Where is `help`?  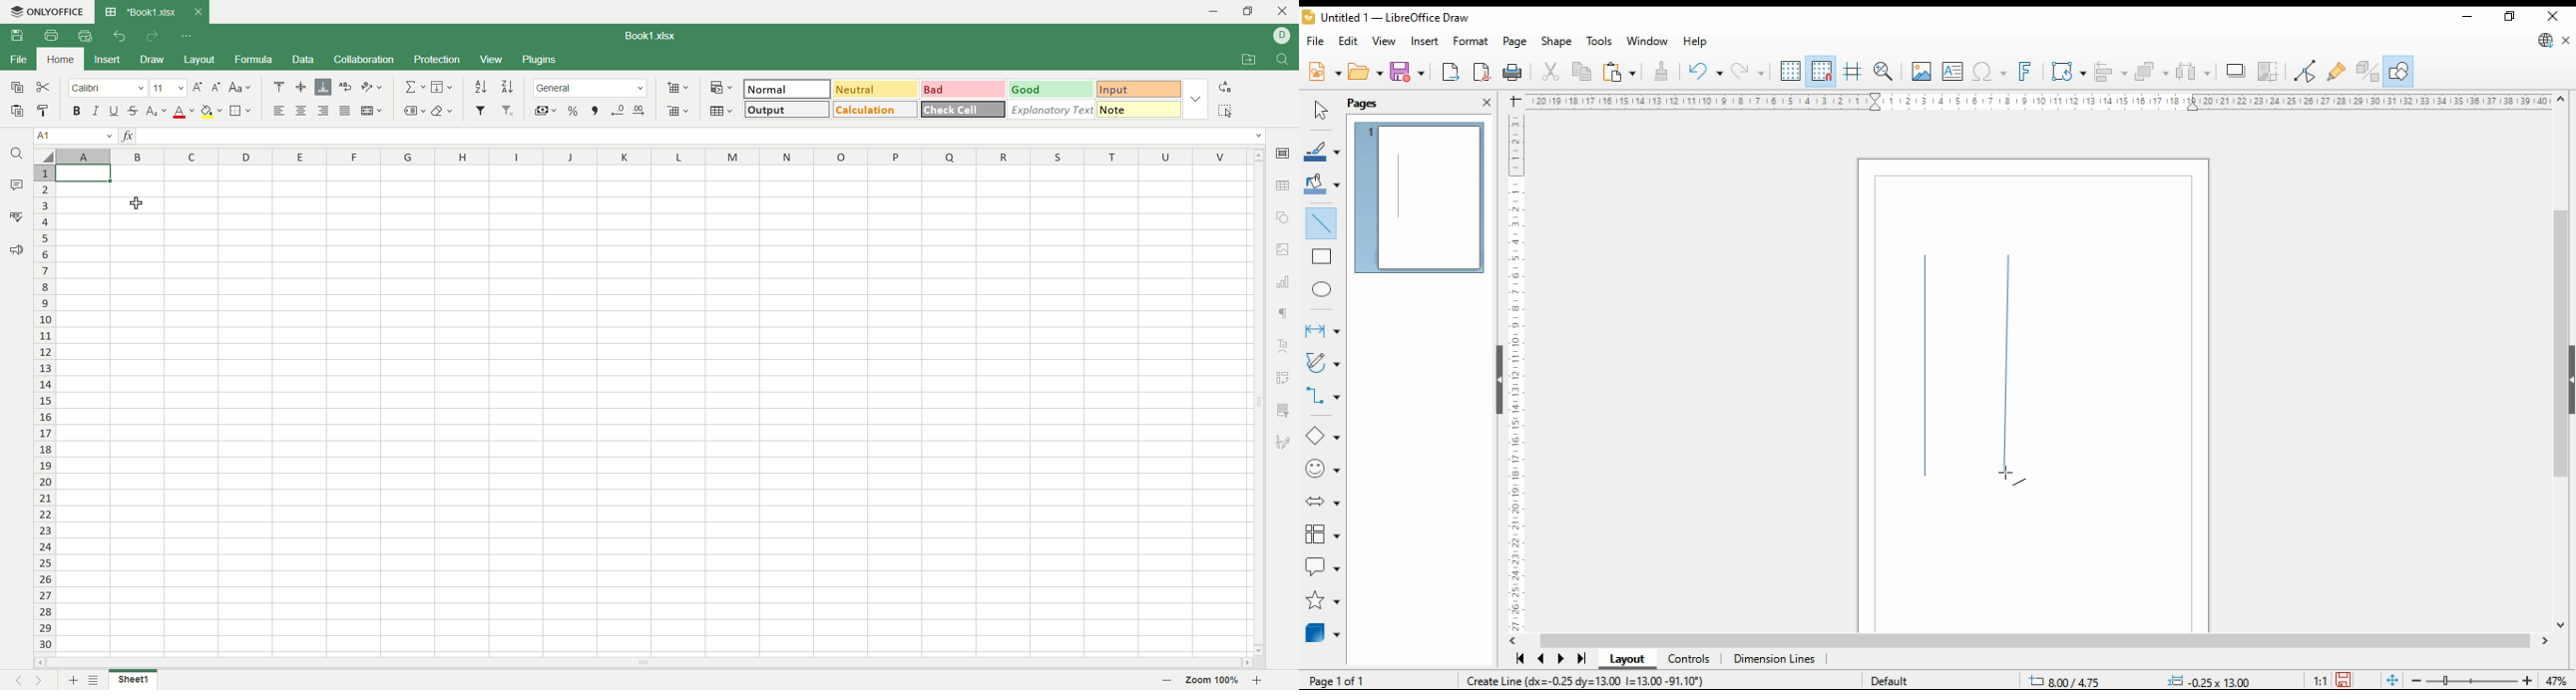 help is located at coordinates (1696, 42).